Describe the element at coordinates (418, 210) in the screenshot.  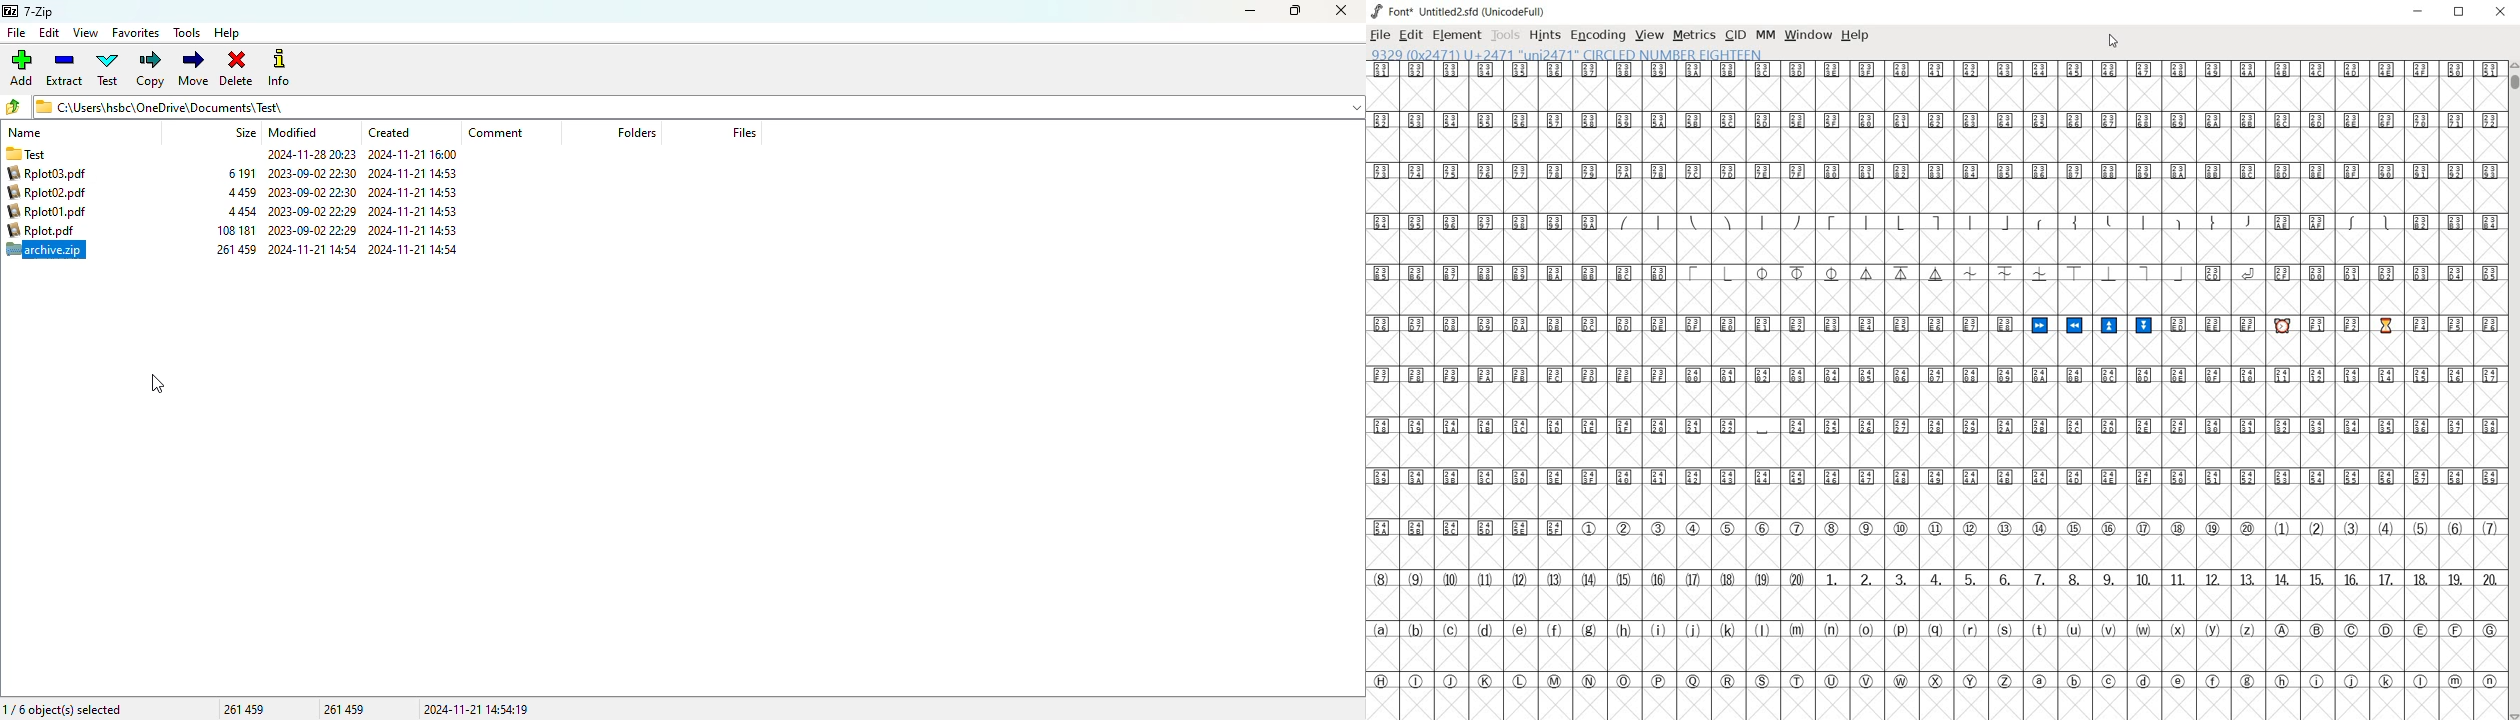
I see `2024-11-21 14:53` at that location.